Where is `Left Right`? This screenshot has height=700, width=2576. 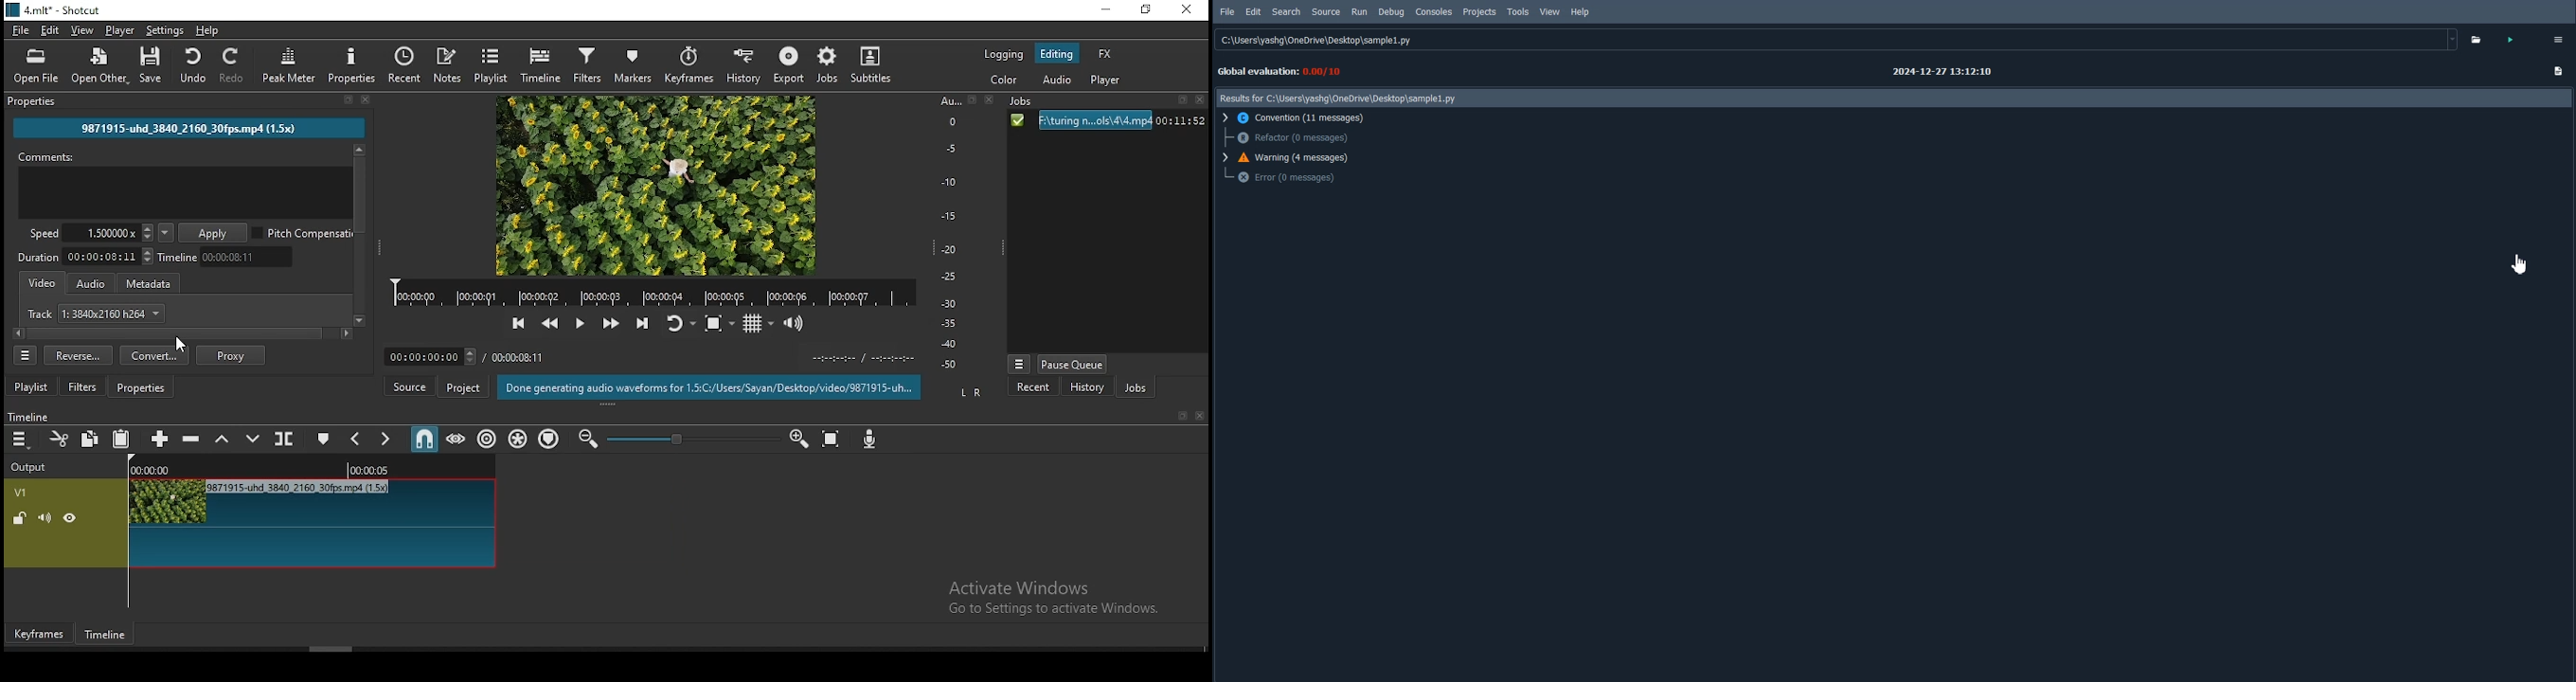 Left Right is located at coordinates (969, 392).